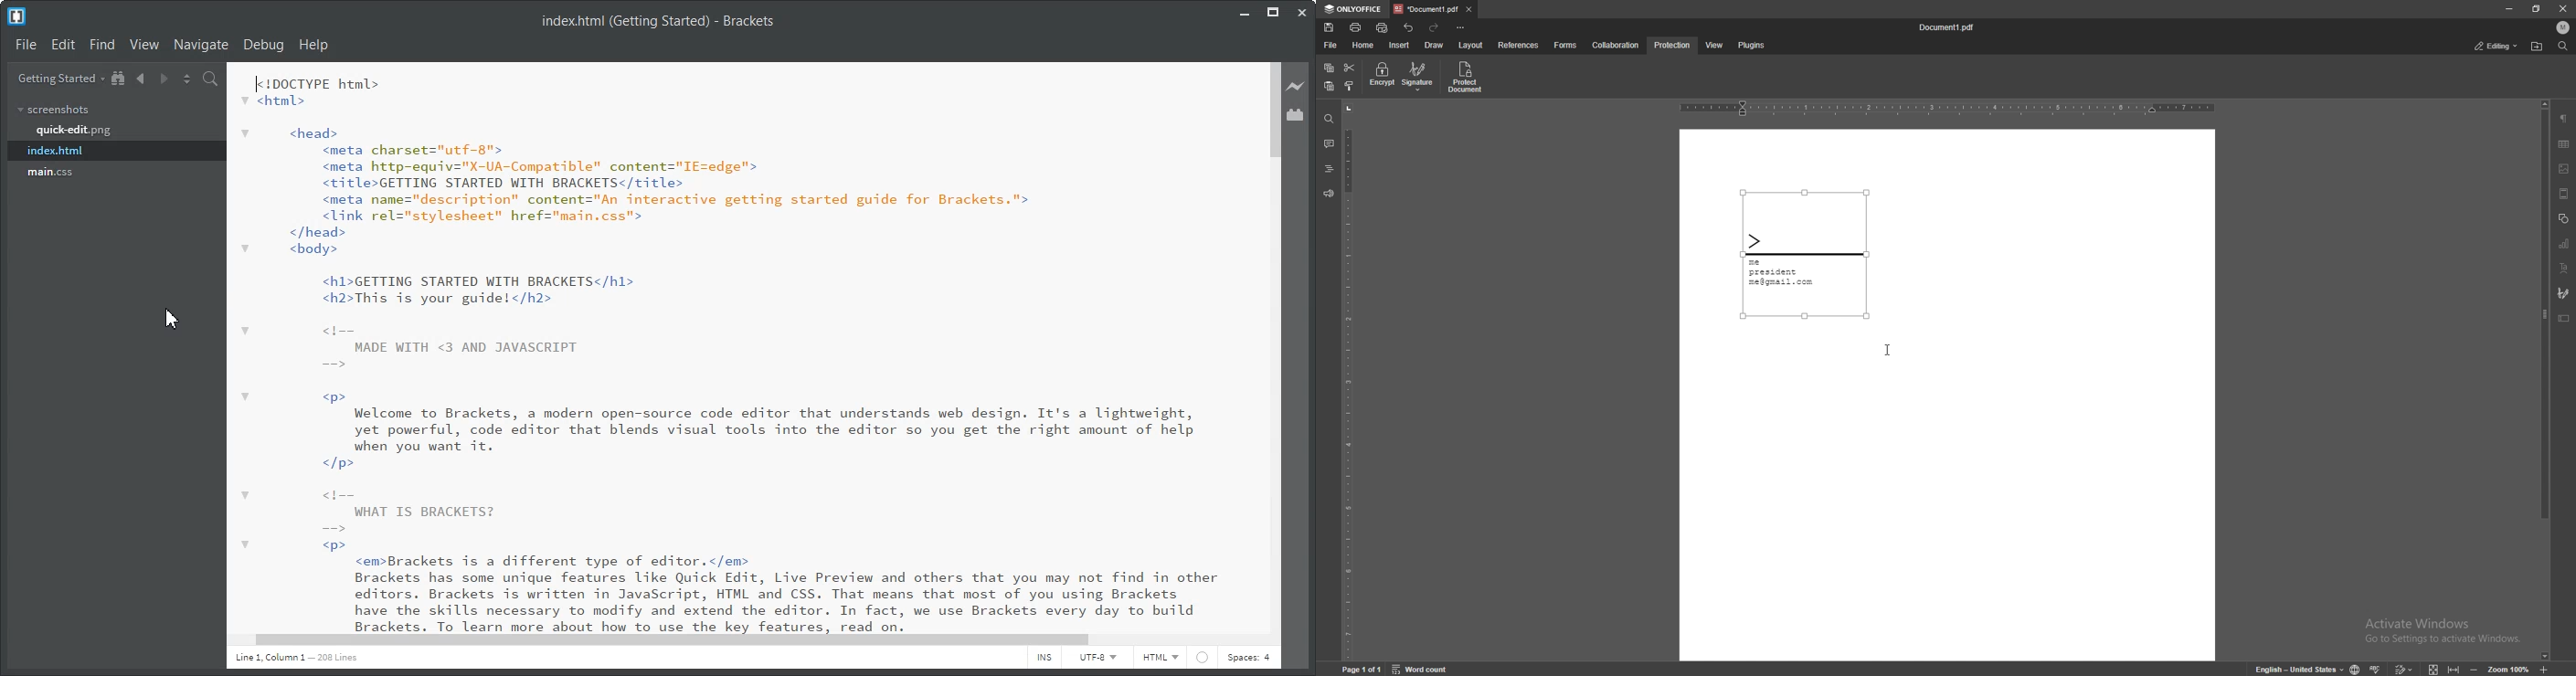 This screenshot has height=700, width=2576. I want to click on Live Preview, so click(1297, 87).